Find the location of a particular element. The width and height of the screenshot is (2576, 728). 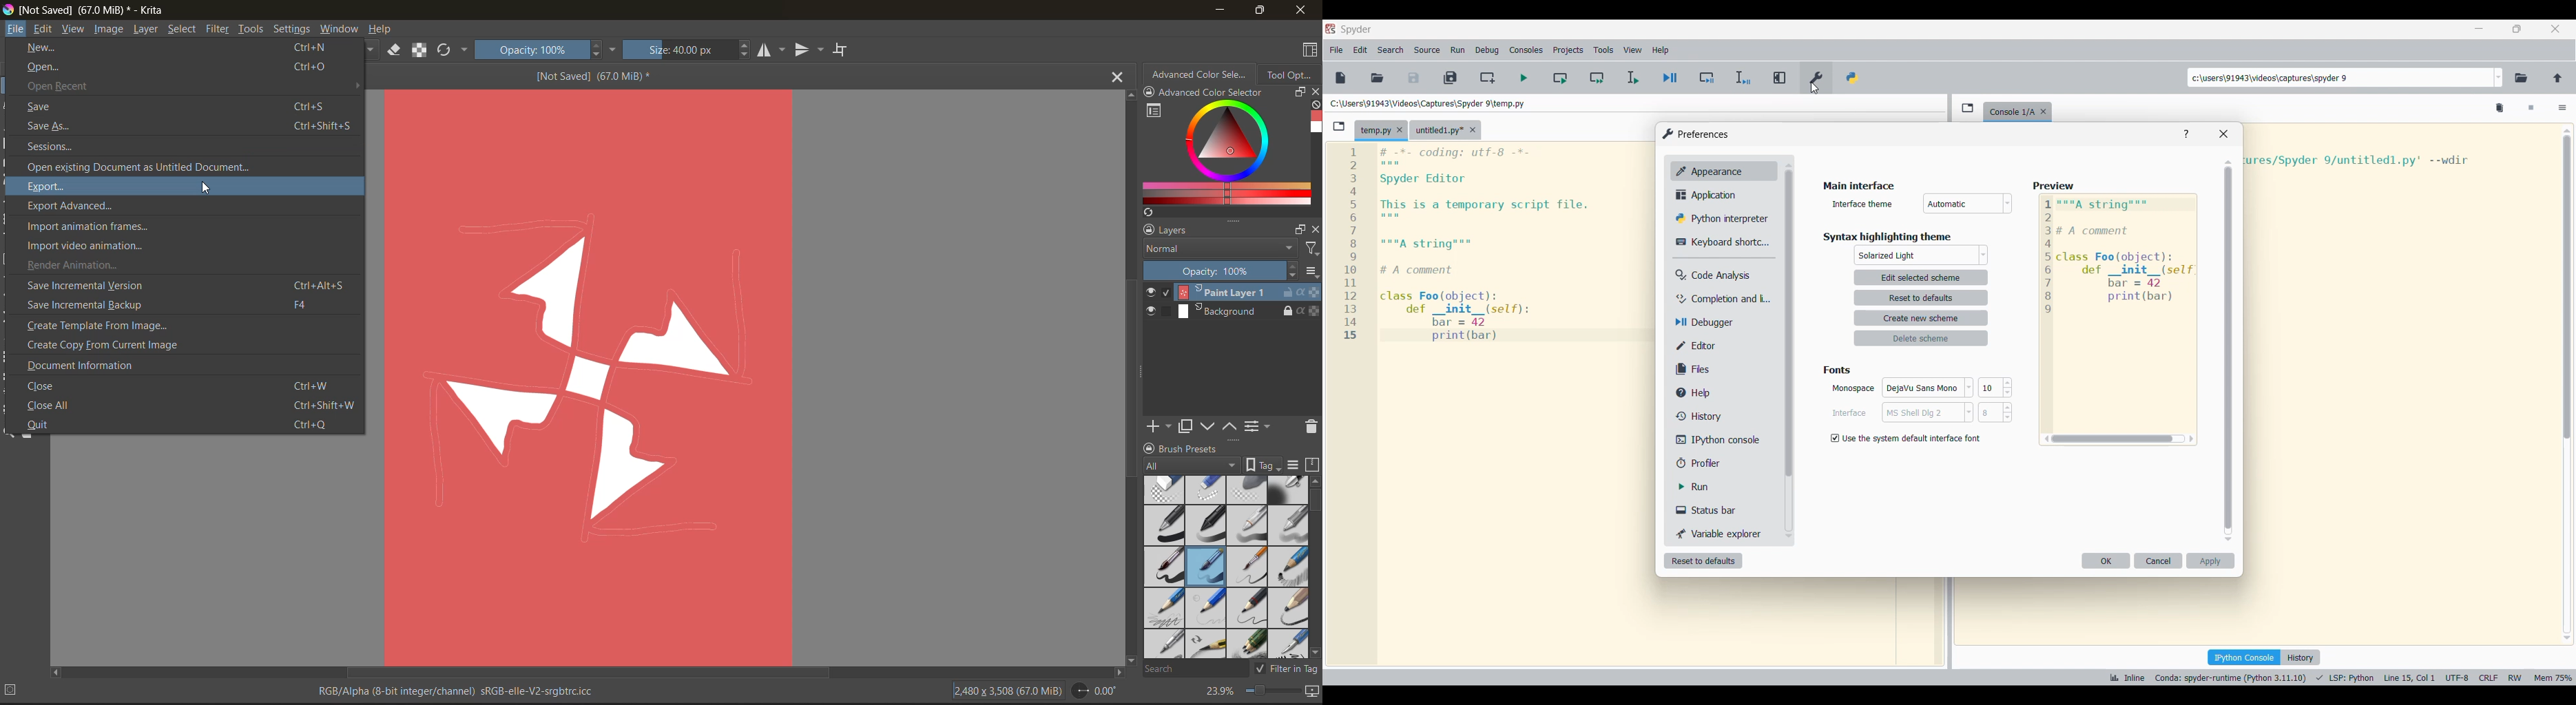

Debug selection/current line is located at coordinates (1744, 78).